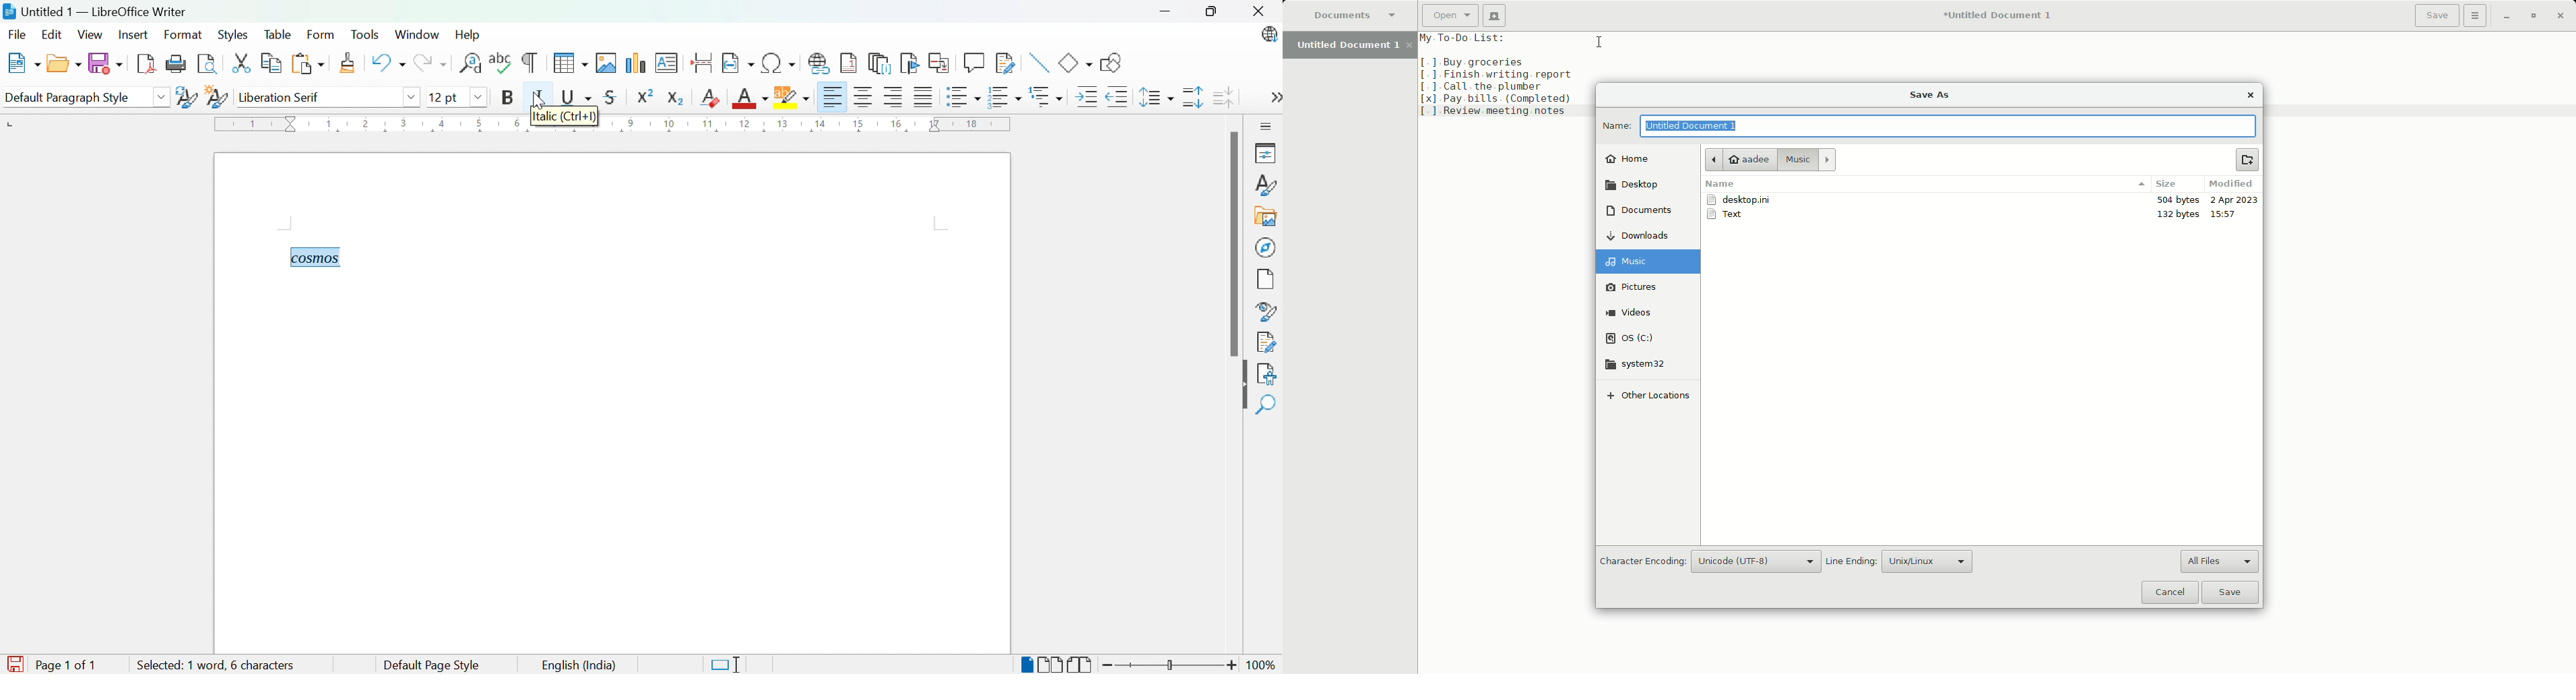 This screenshot has width=2576, height=700. I want to click on Style inspector, so click(1264, 312).